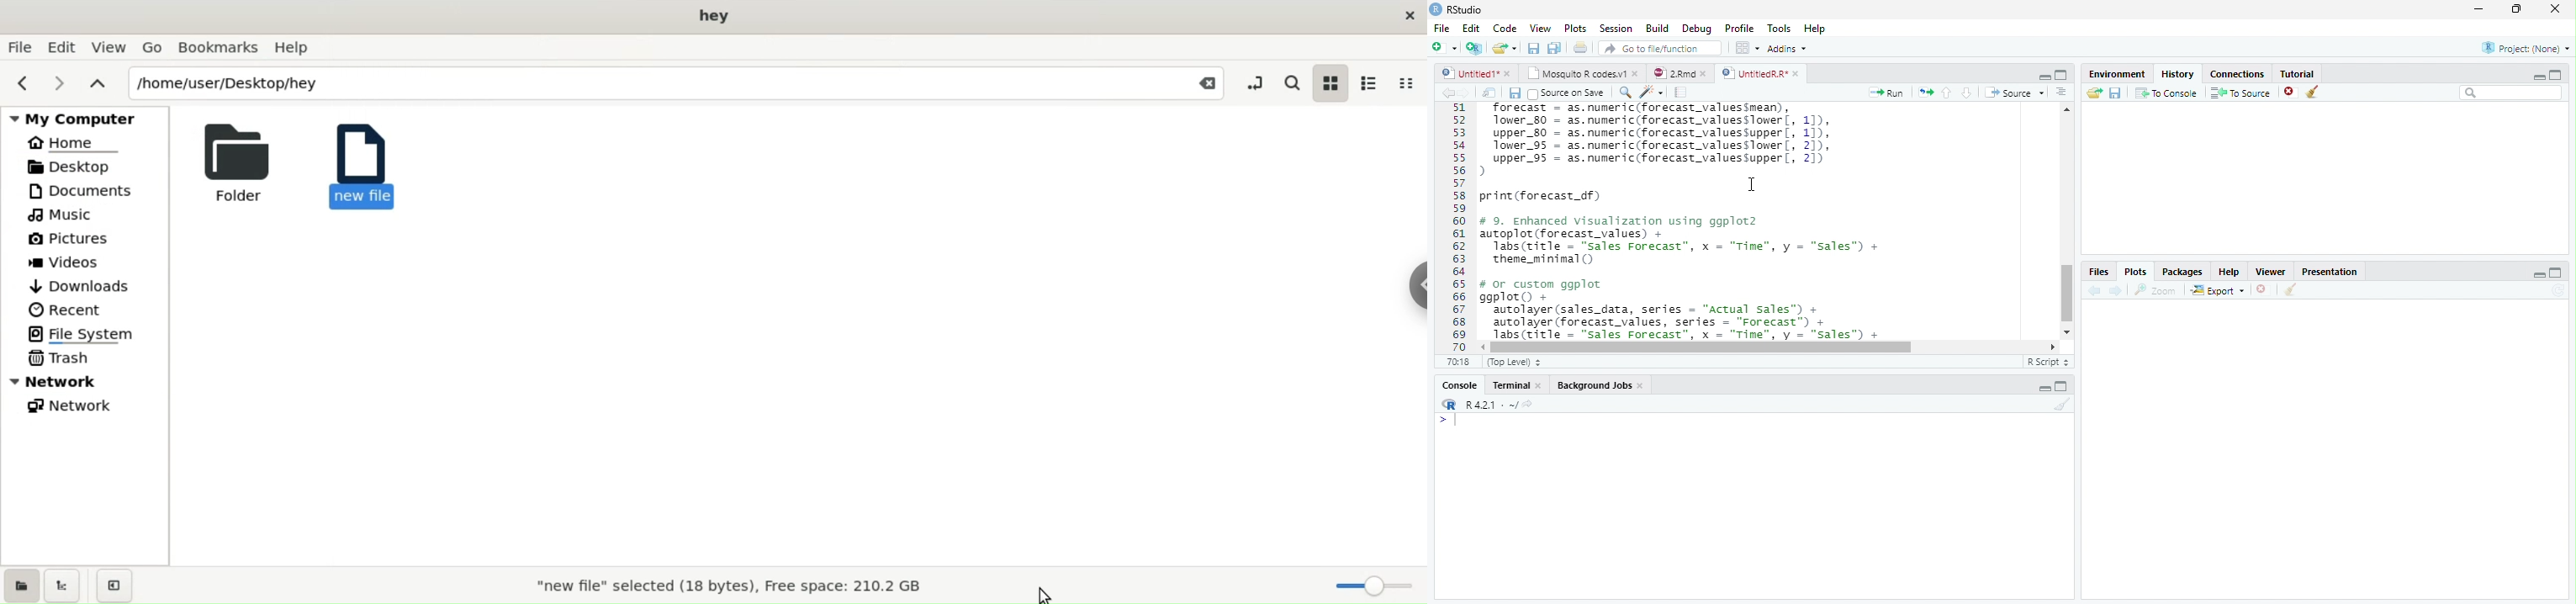 This screenshot has width=2576, height=616. What do you see at coordinates (1461, 384) in the screenshot?
I see `Console` at bounding box center [1461, 384].